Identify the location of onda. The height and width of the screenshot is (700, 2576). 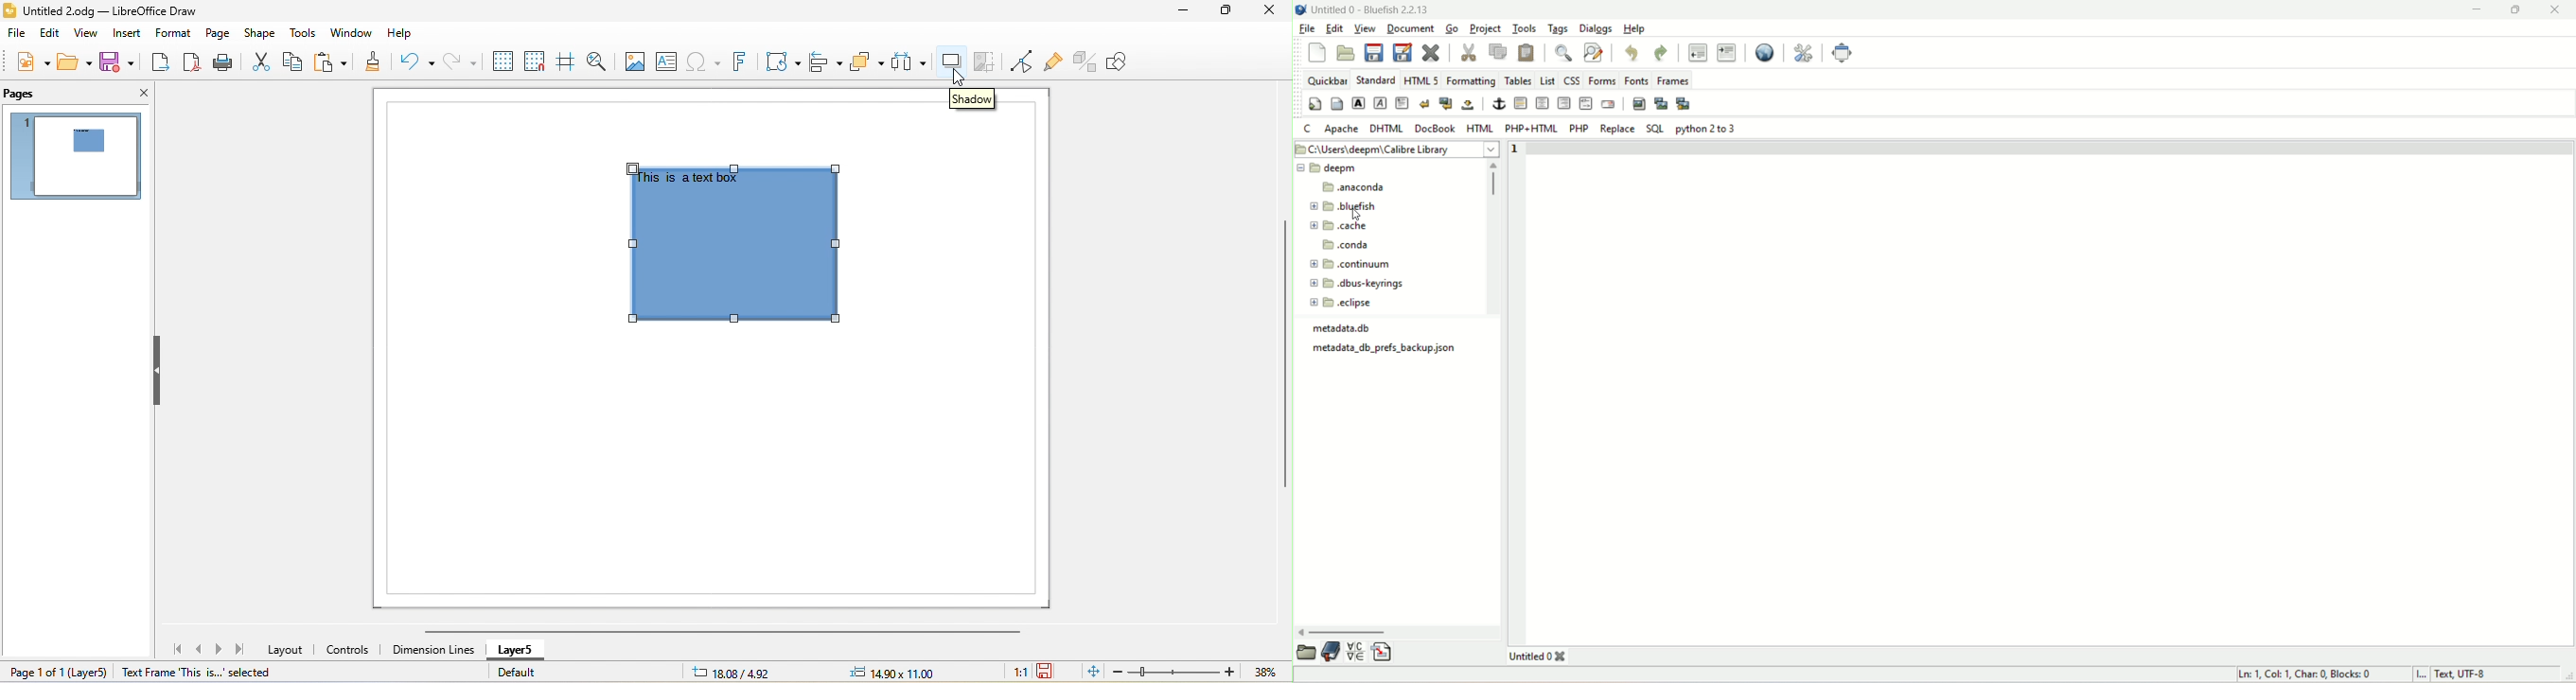
(1348, 245).